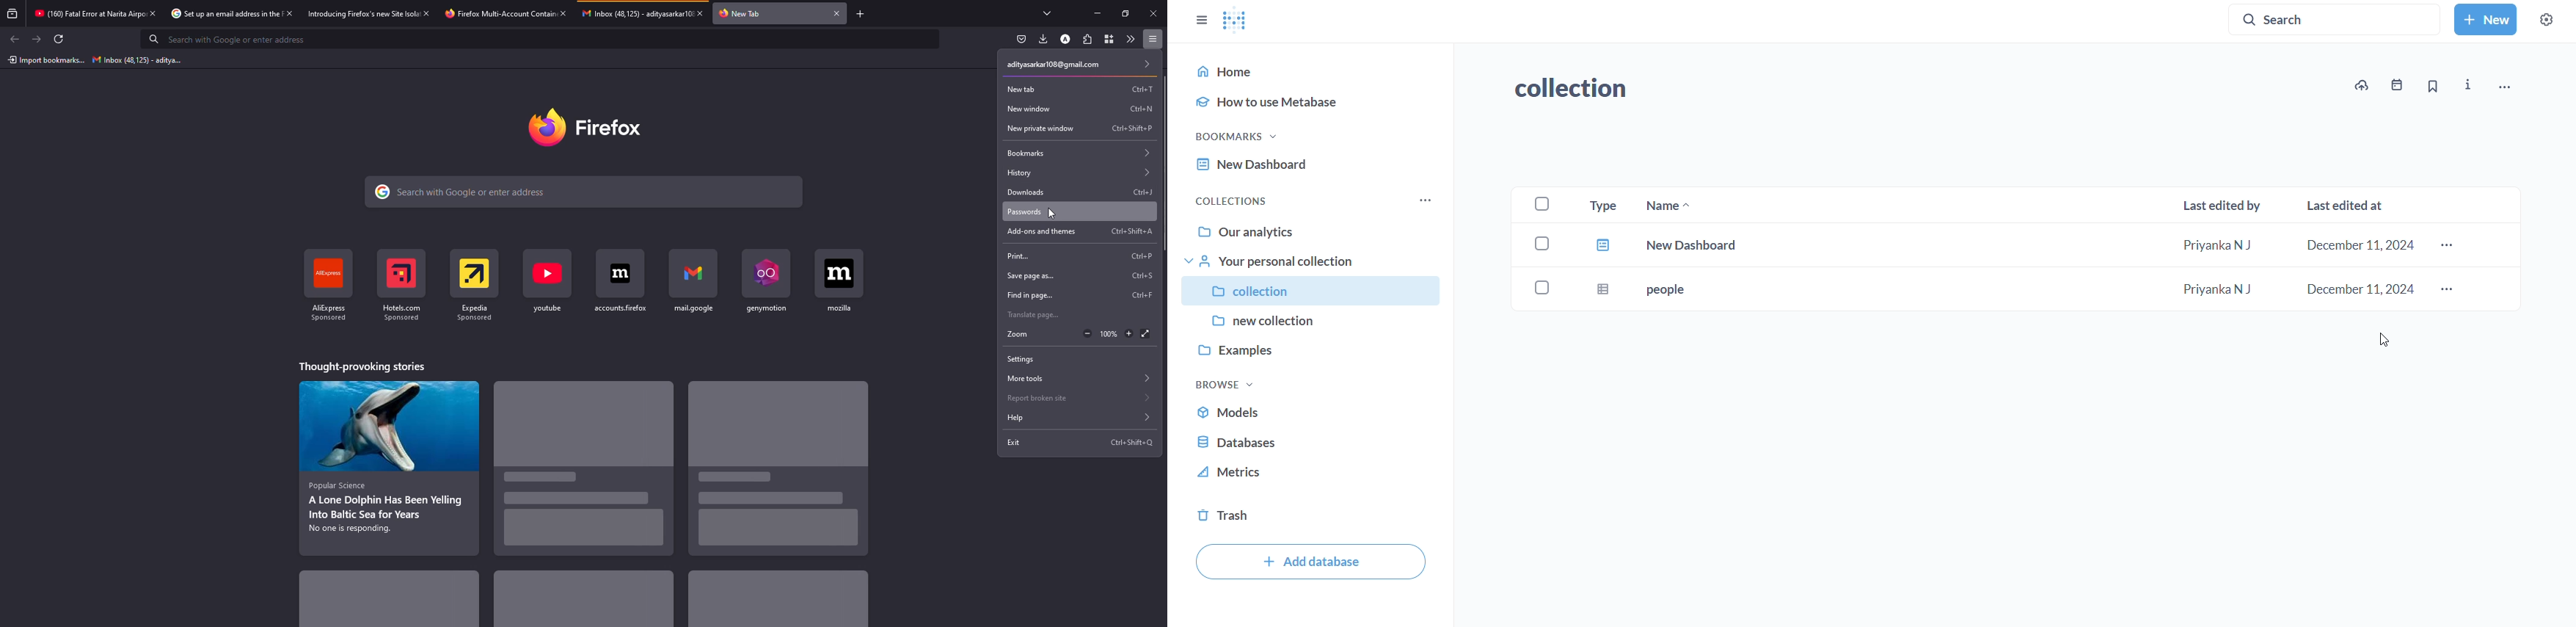  Describe the element at coordinates (704, 13) in the screenshot. I see `close` at that location.